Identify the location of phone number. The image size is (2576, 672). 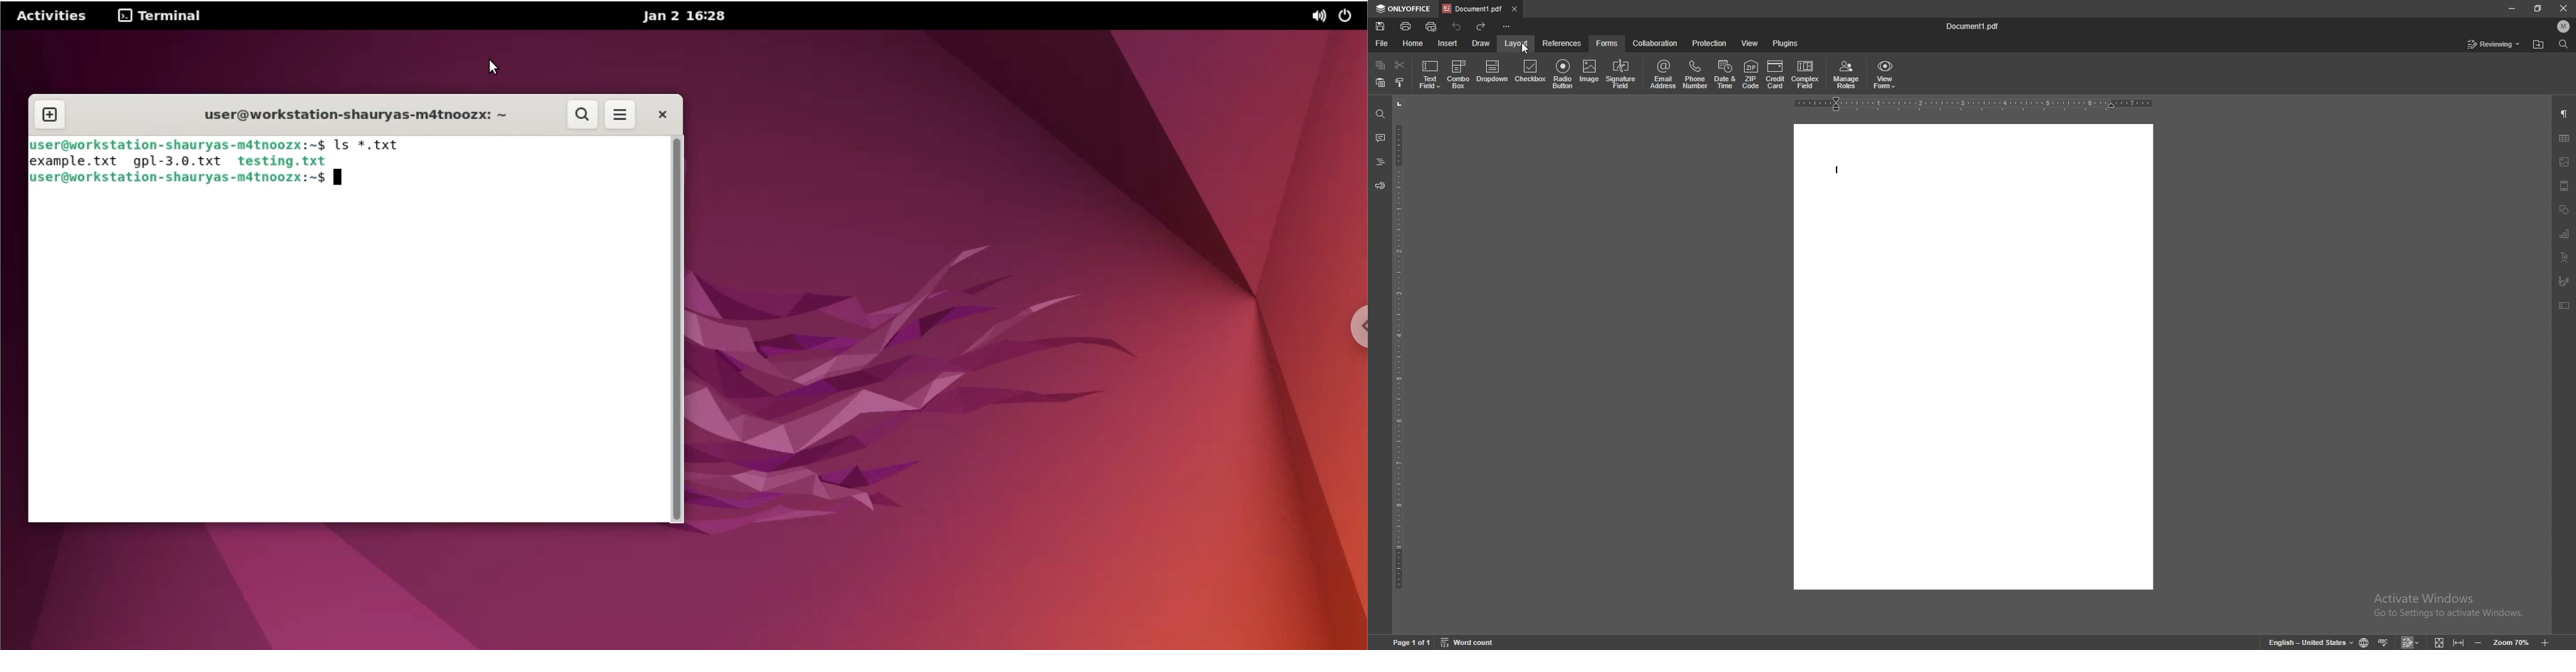
(1696, 74).